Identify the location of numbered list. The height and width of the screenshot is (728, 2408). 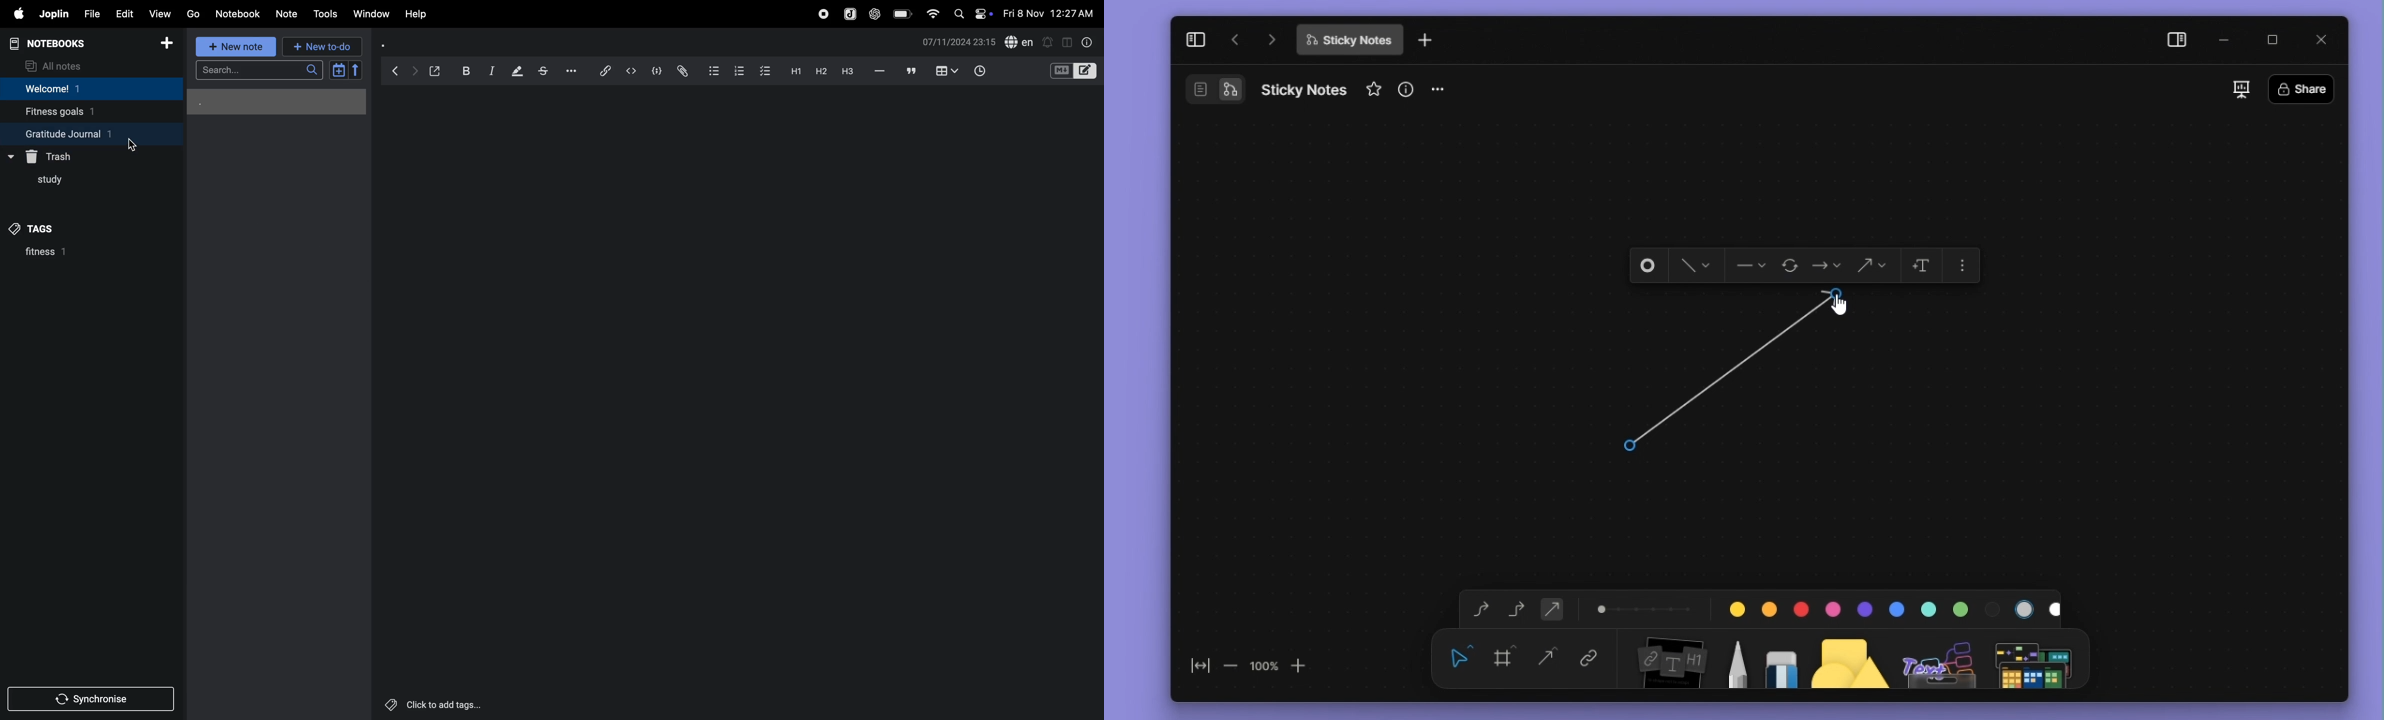
(735, 71).